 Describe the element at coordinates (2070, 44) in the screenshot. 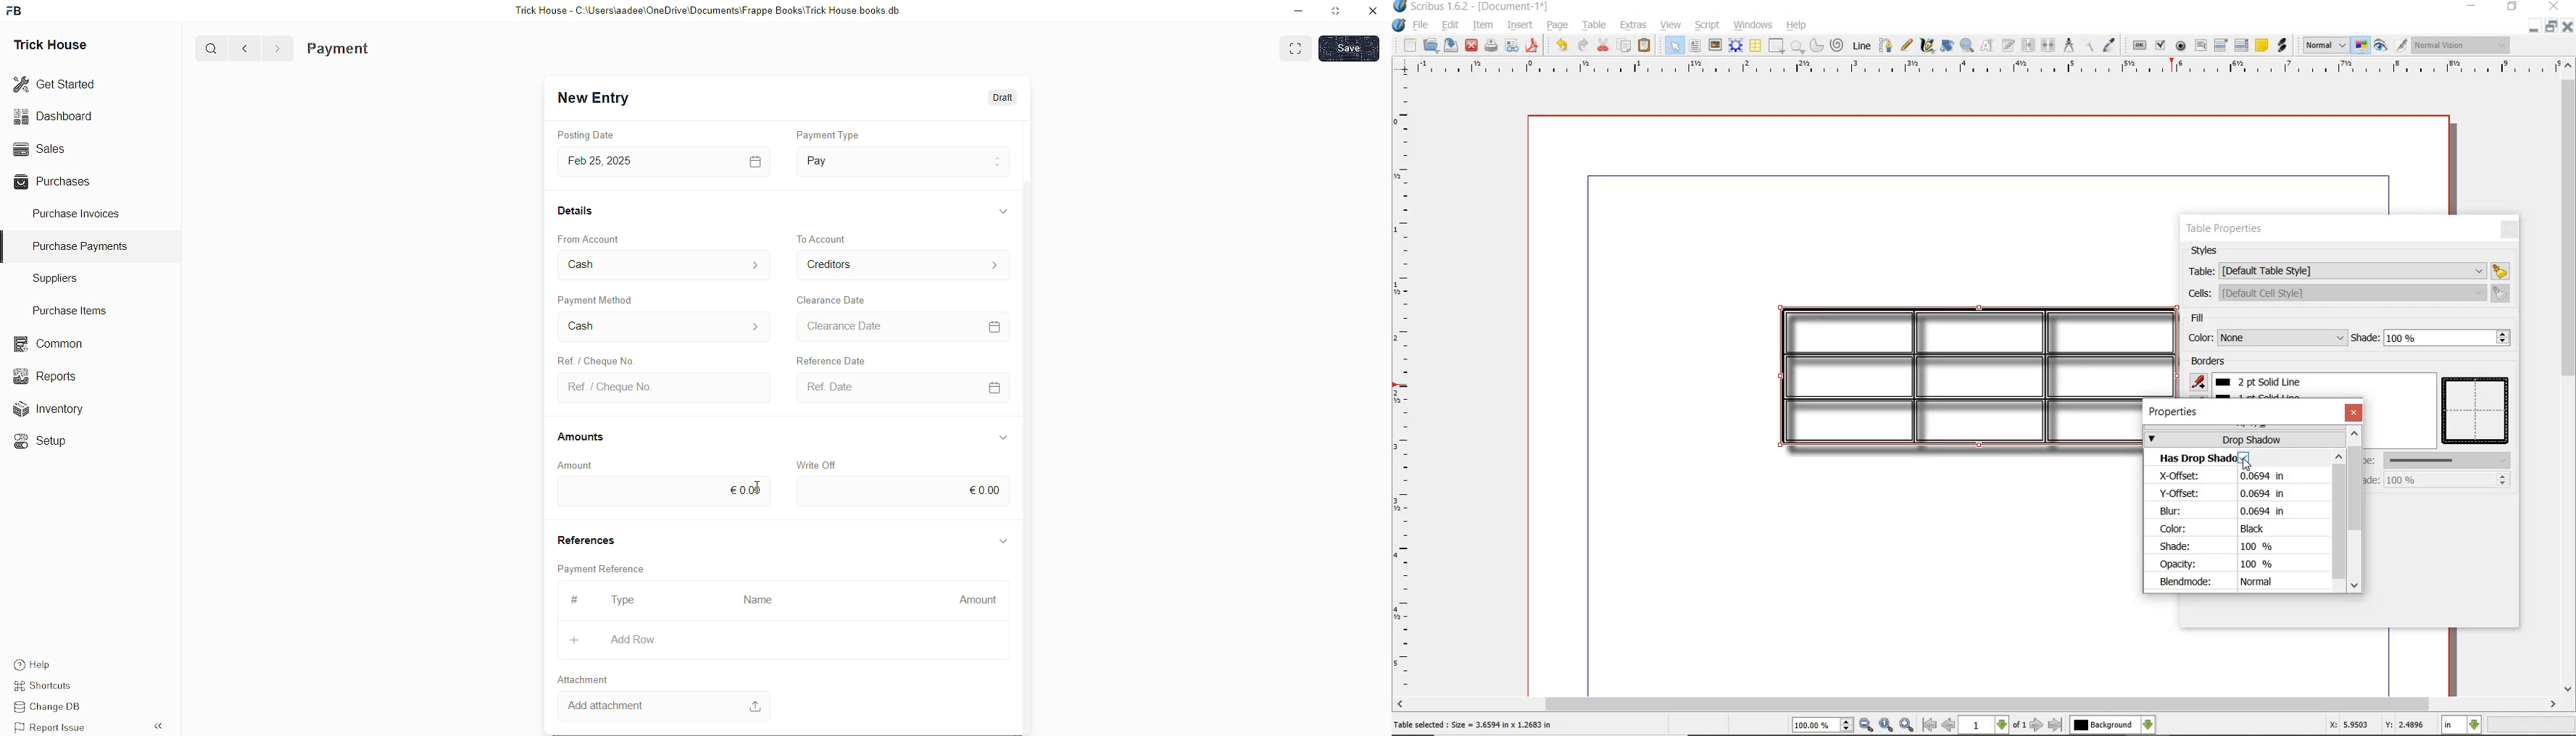

I see `measurements` at that location.